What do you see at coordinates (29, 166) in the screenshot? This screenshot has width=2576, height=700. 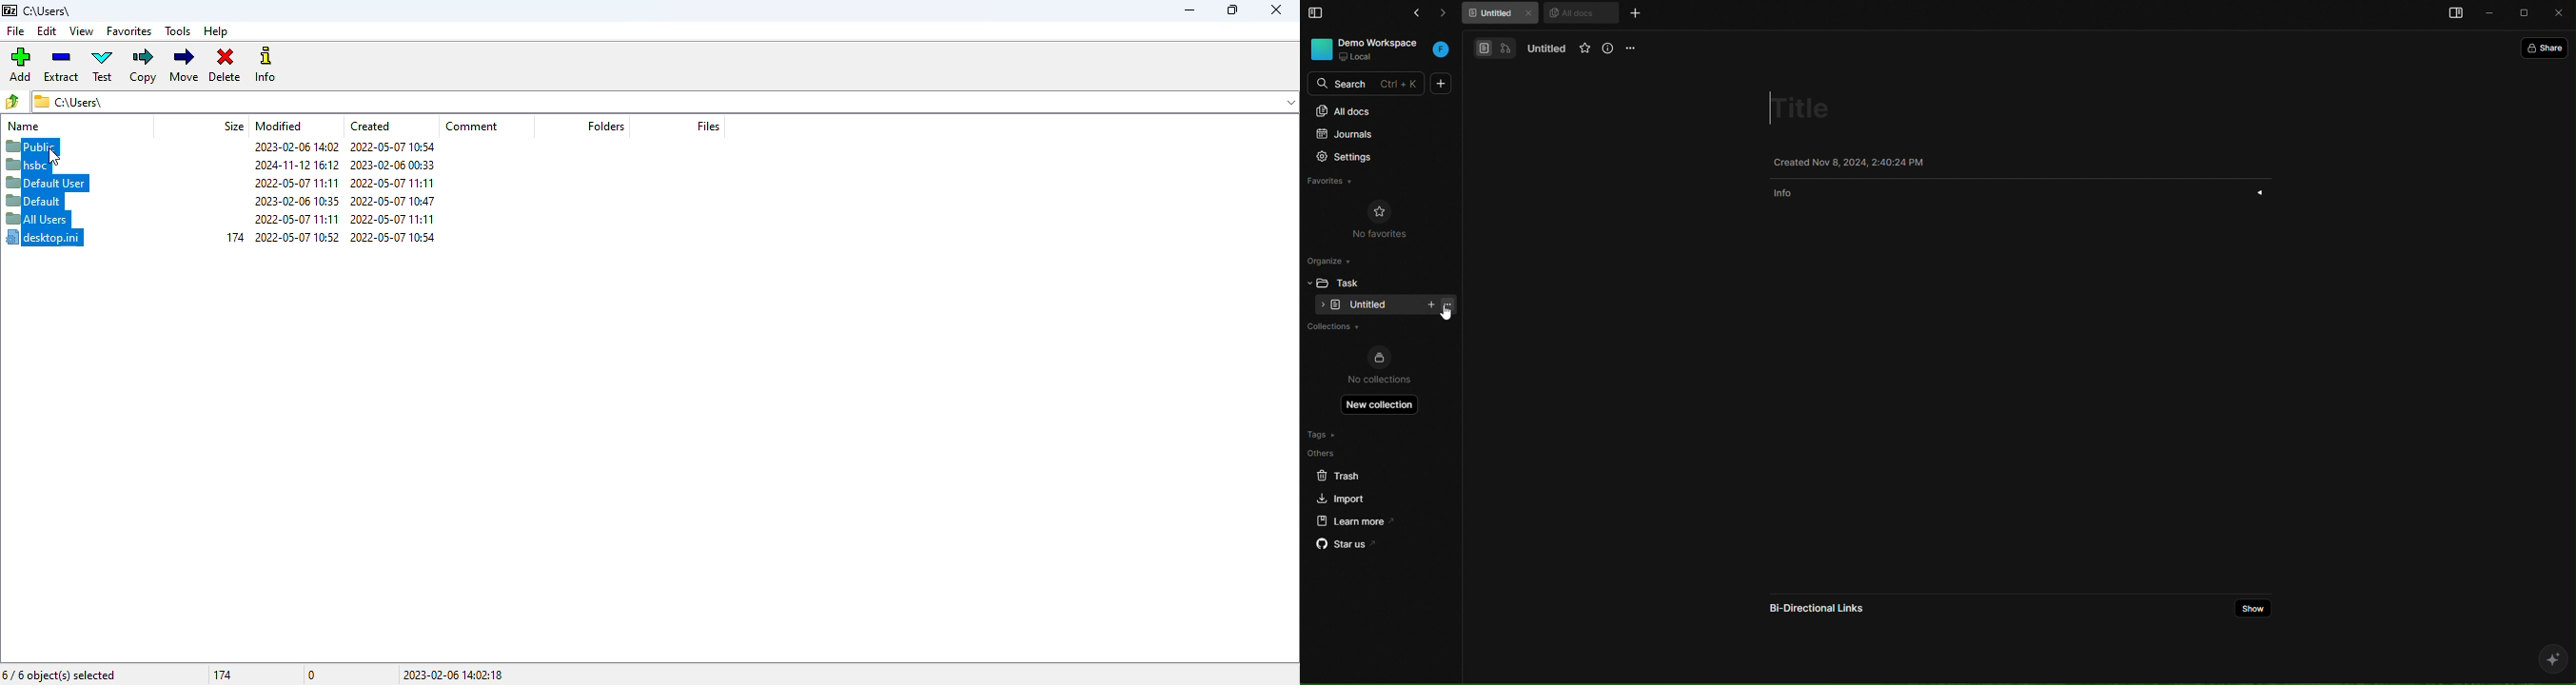 I see `hsbc selected` at bounding box center [29, 166].